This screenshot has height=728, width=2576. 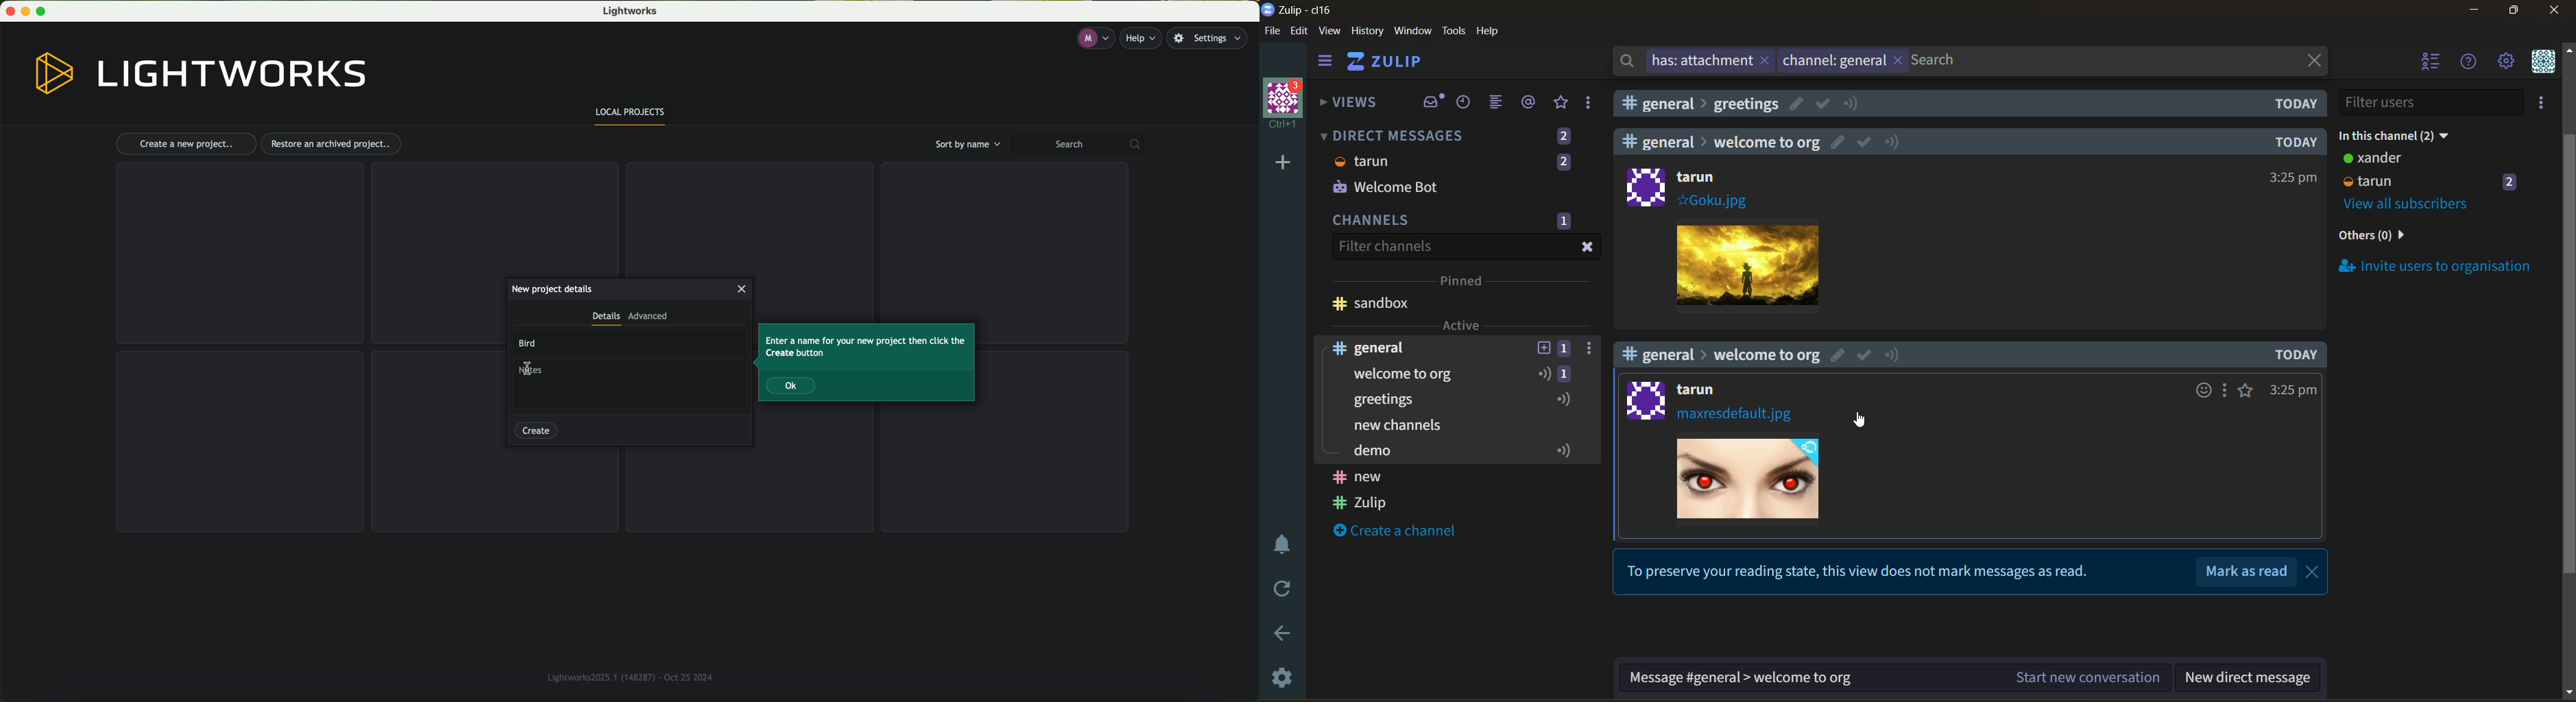 I want to click on tarun, so click(x=1699, y=176).